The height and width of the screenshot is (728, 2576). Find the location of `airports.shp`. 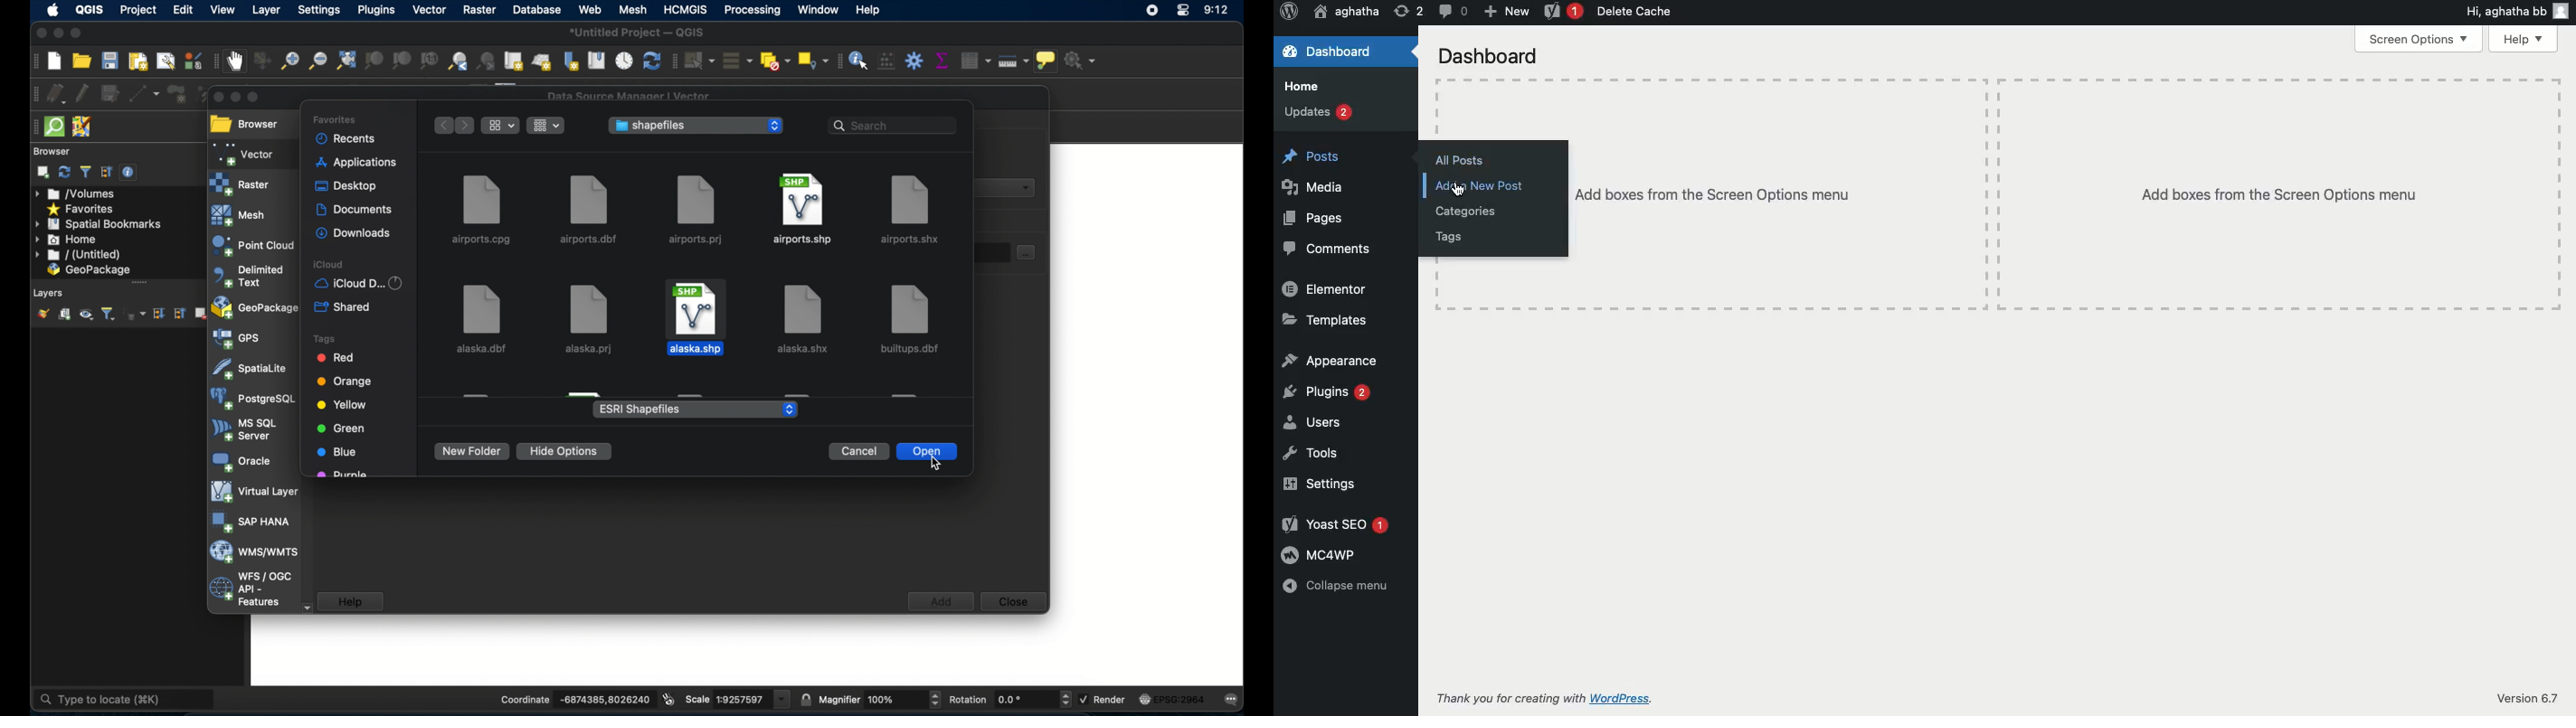

airports.shp is located at coordinates (801, 209).